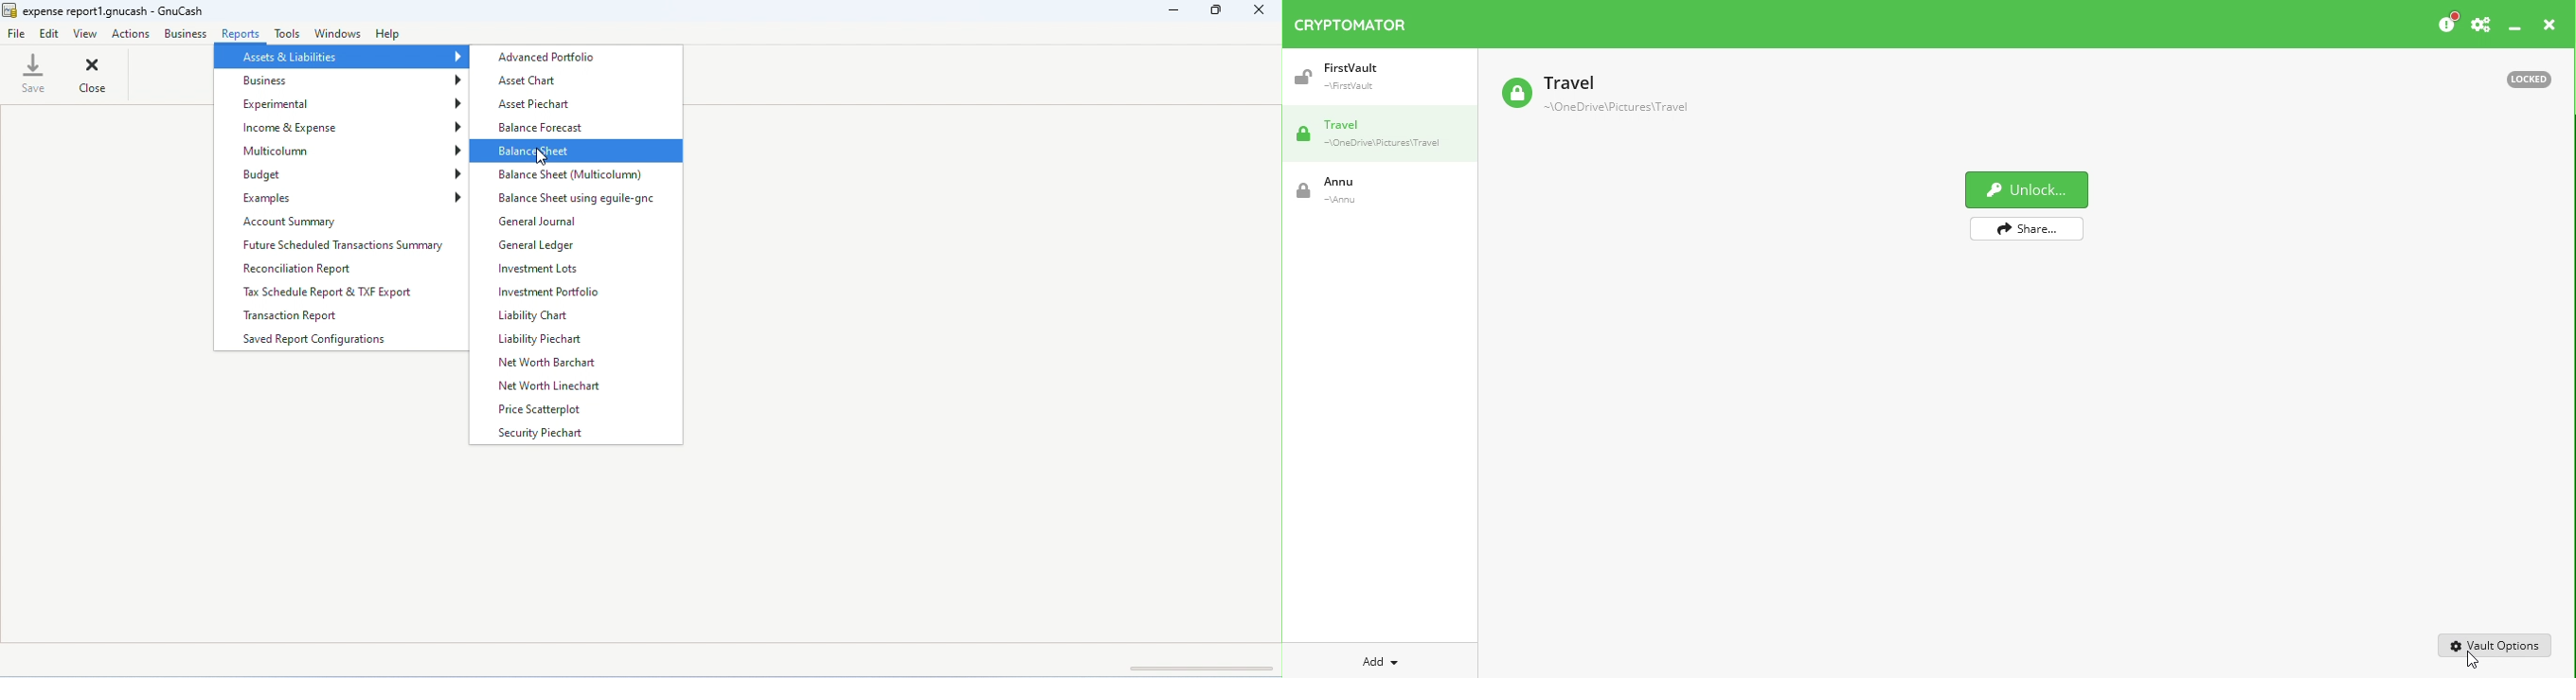 The height and width of the screenshot is (700, 2576). Describe the element at coordinates (539, 223) in the screenshot. I see `general journal` at that location.